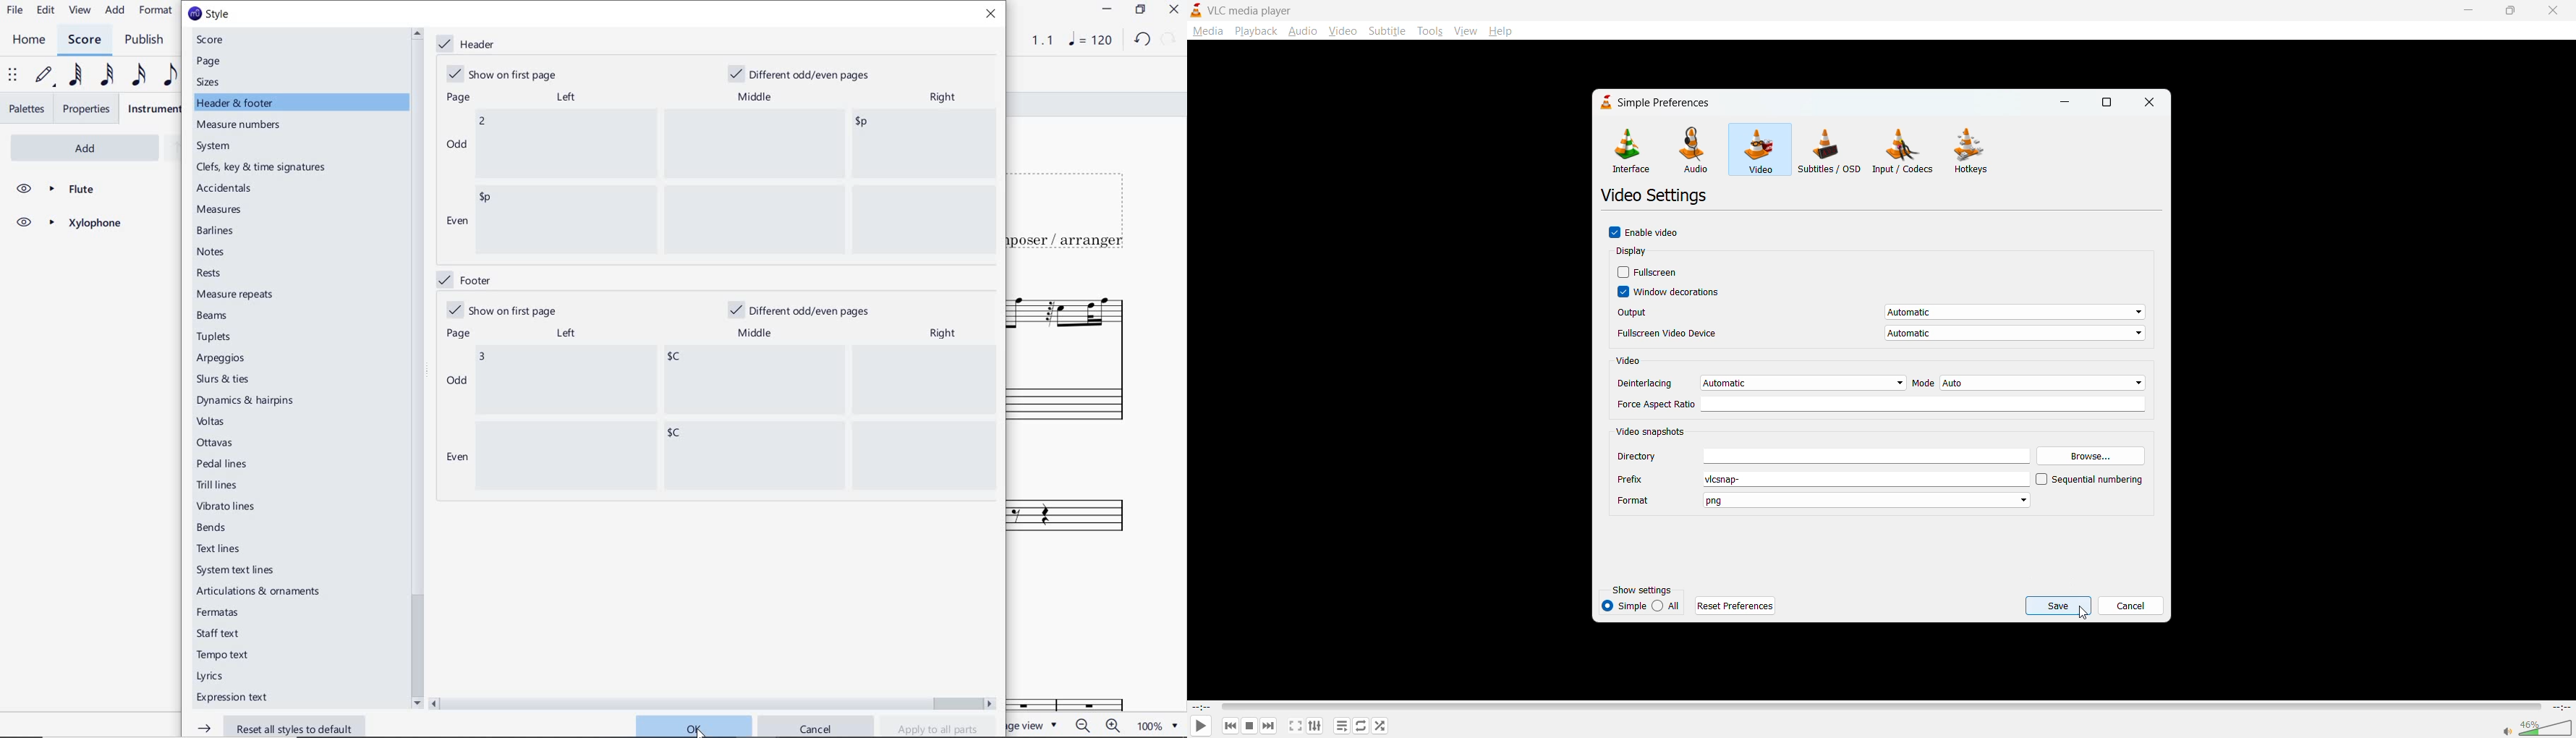 The image size is (2576, 756). Describe the element at coordinates (801, 312) in the screenshot. I see `different odd/even` at that location.